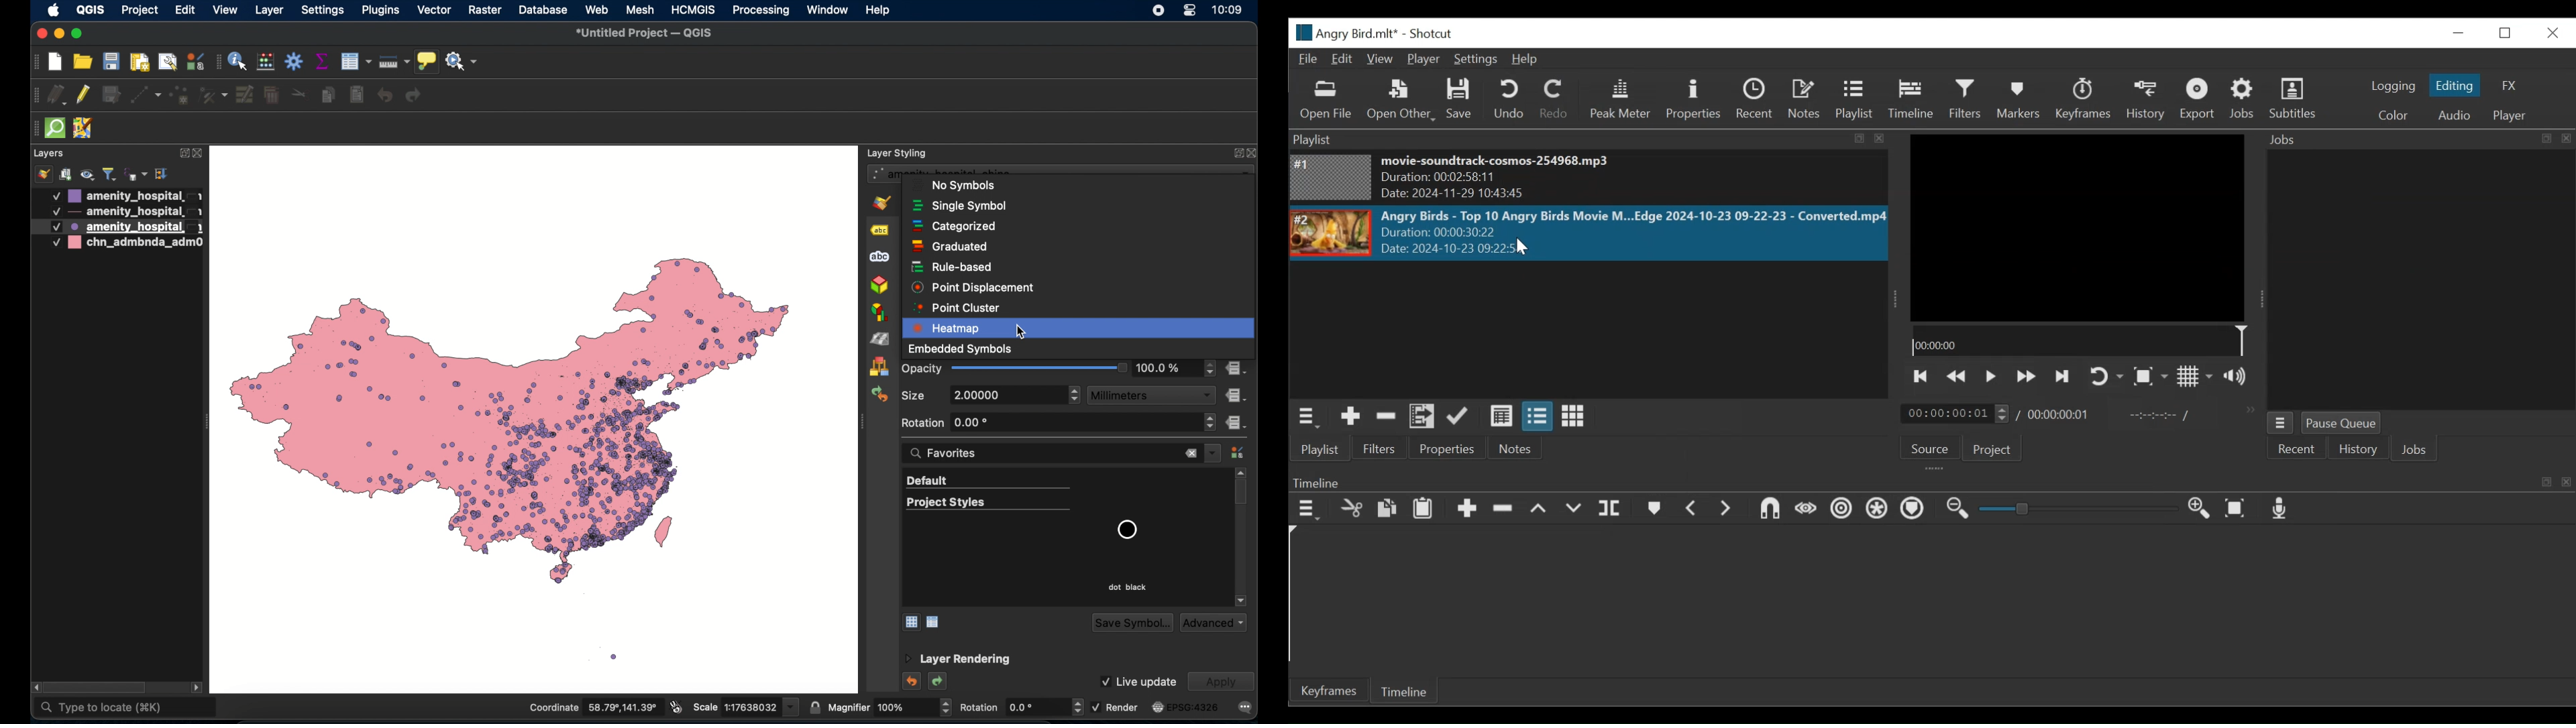 The image size is (2576, 728). Describe the element at coordinates (1346, 32) in the screenshot. I see `File Name` at that location.